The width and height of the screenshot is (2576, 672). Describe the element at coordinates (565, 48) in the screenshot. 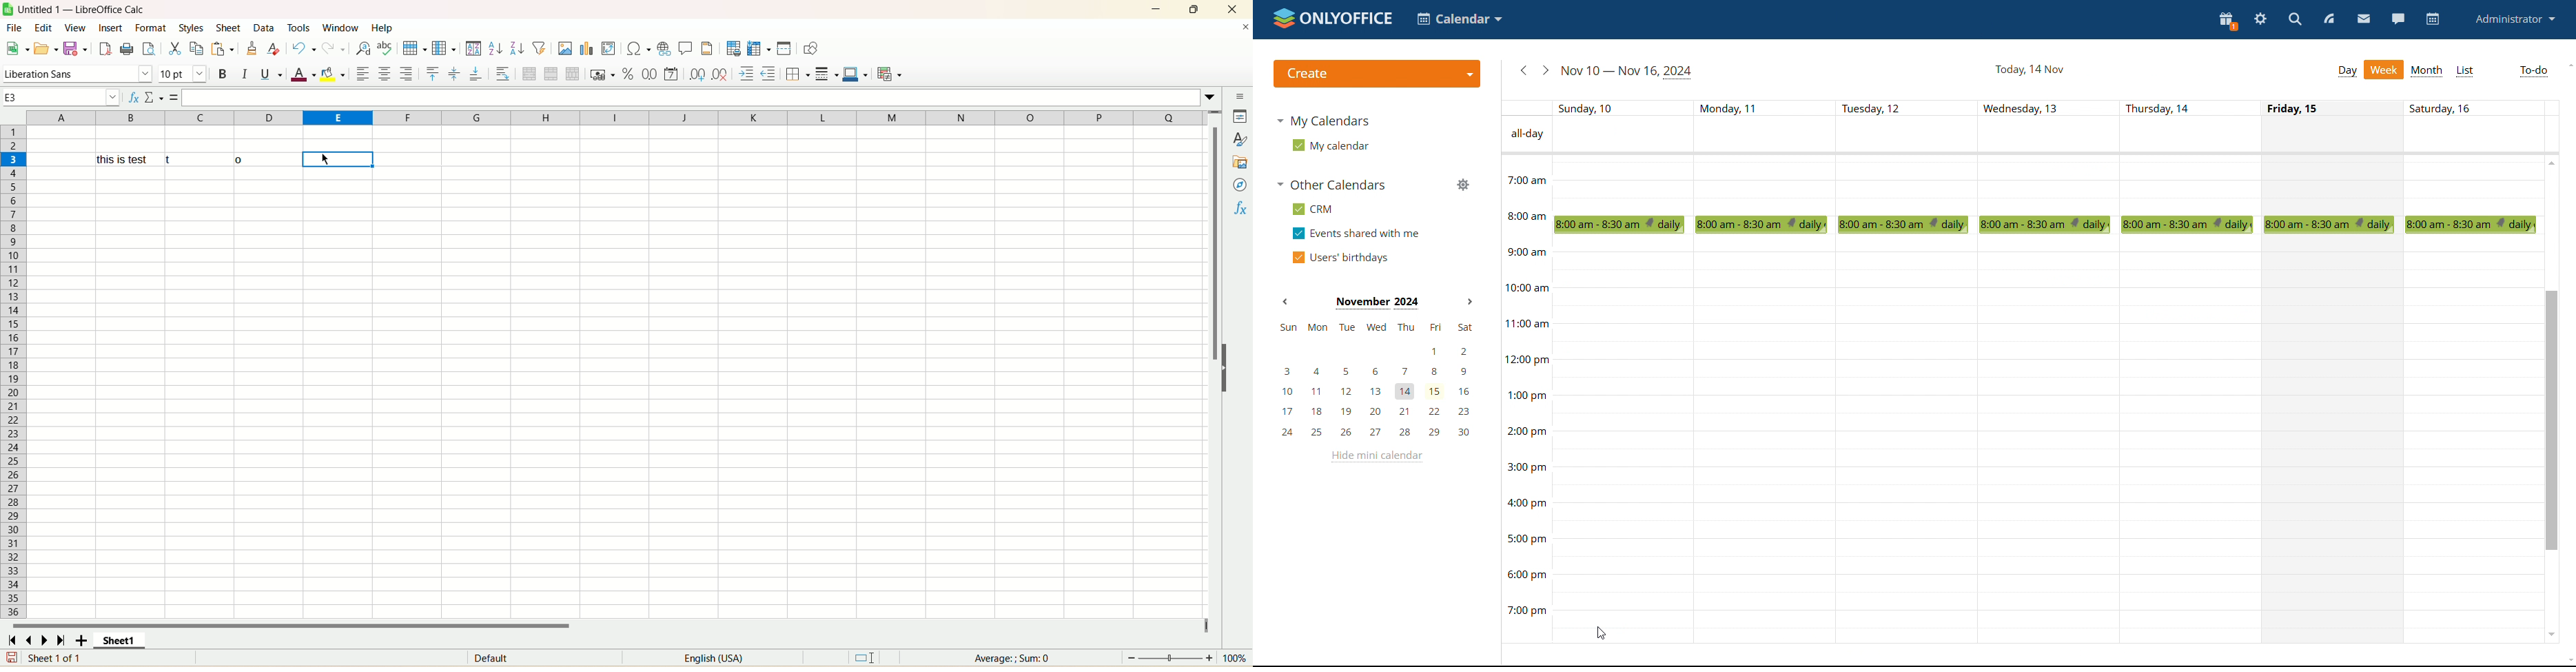

I see `insert image` at that location.